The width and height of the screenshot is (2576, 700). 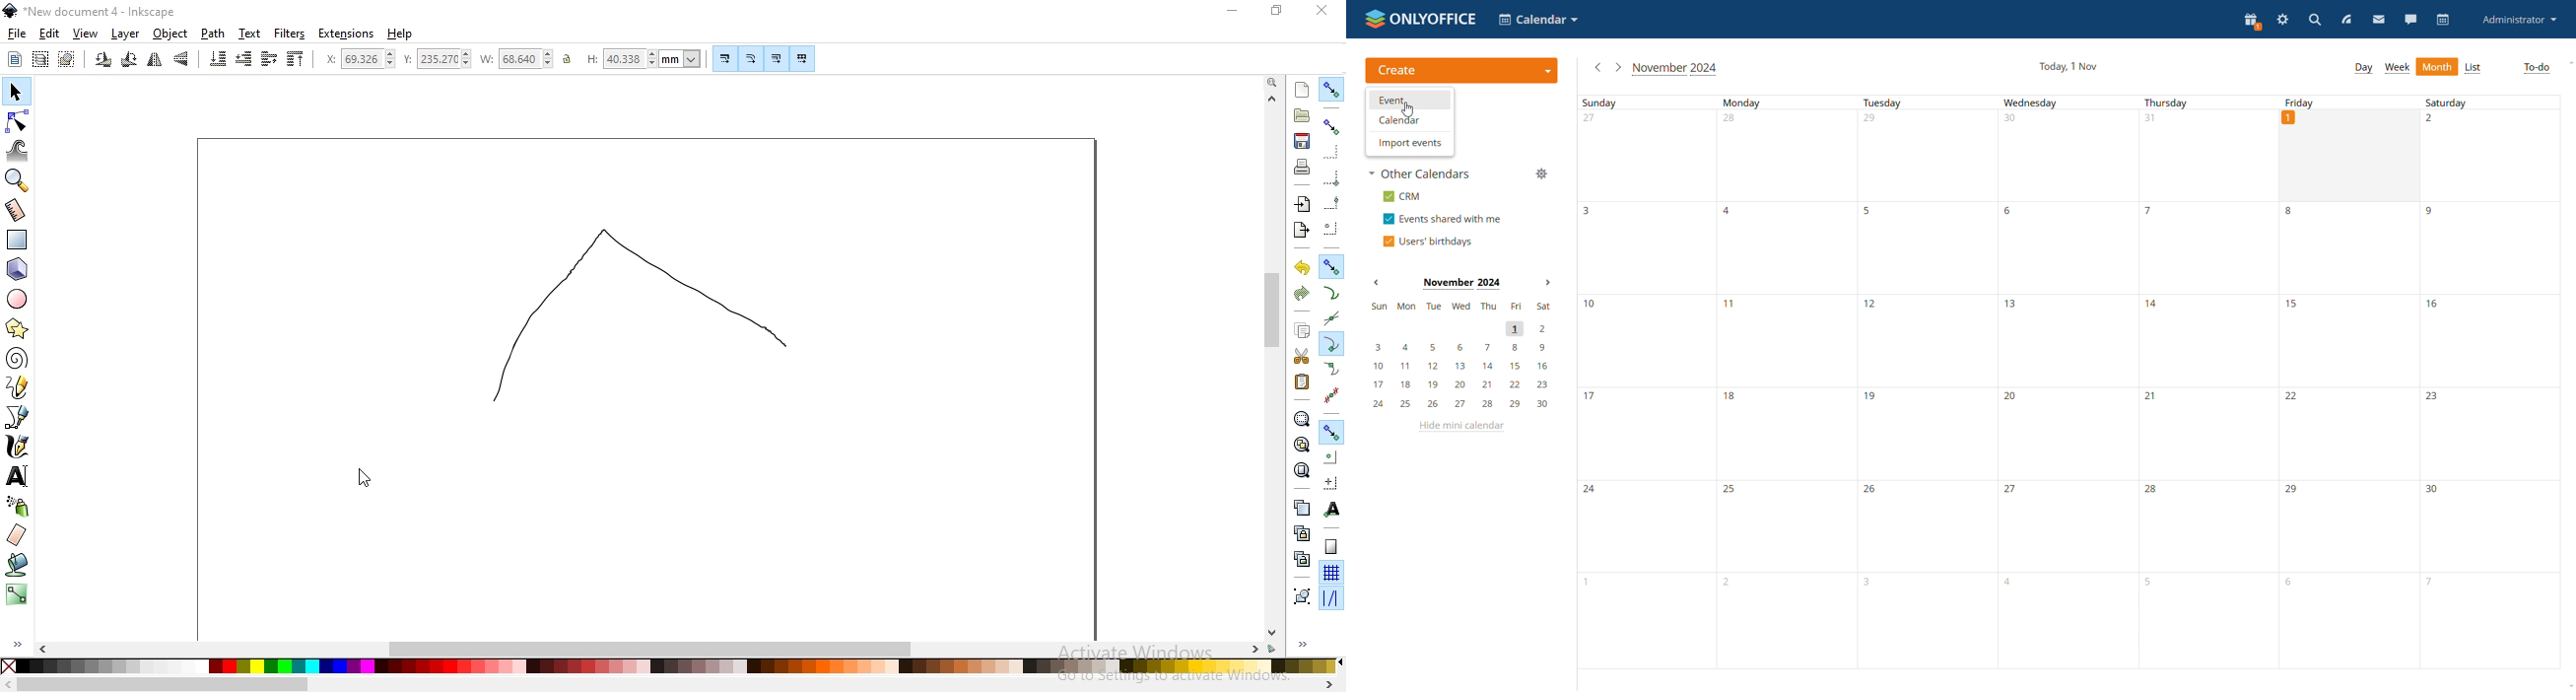 What do you see at coordinates (1647, 381) in the screenshot?
I see `Sunday ` at bounding box center [1647, 381].